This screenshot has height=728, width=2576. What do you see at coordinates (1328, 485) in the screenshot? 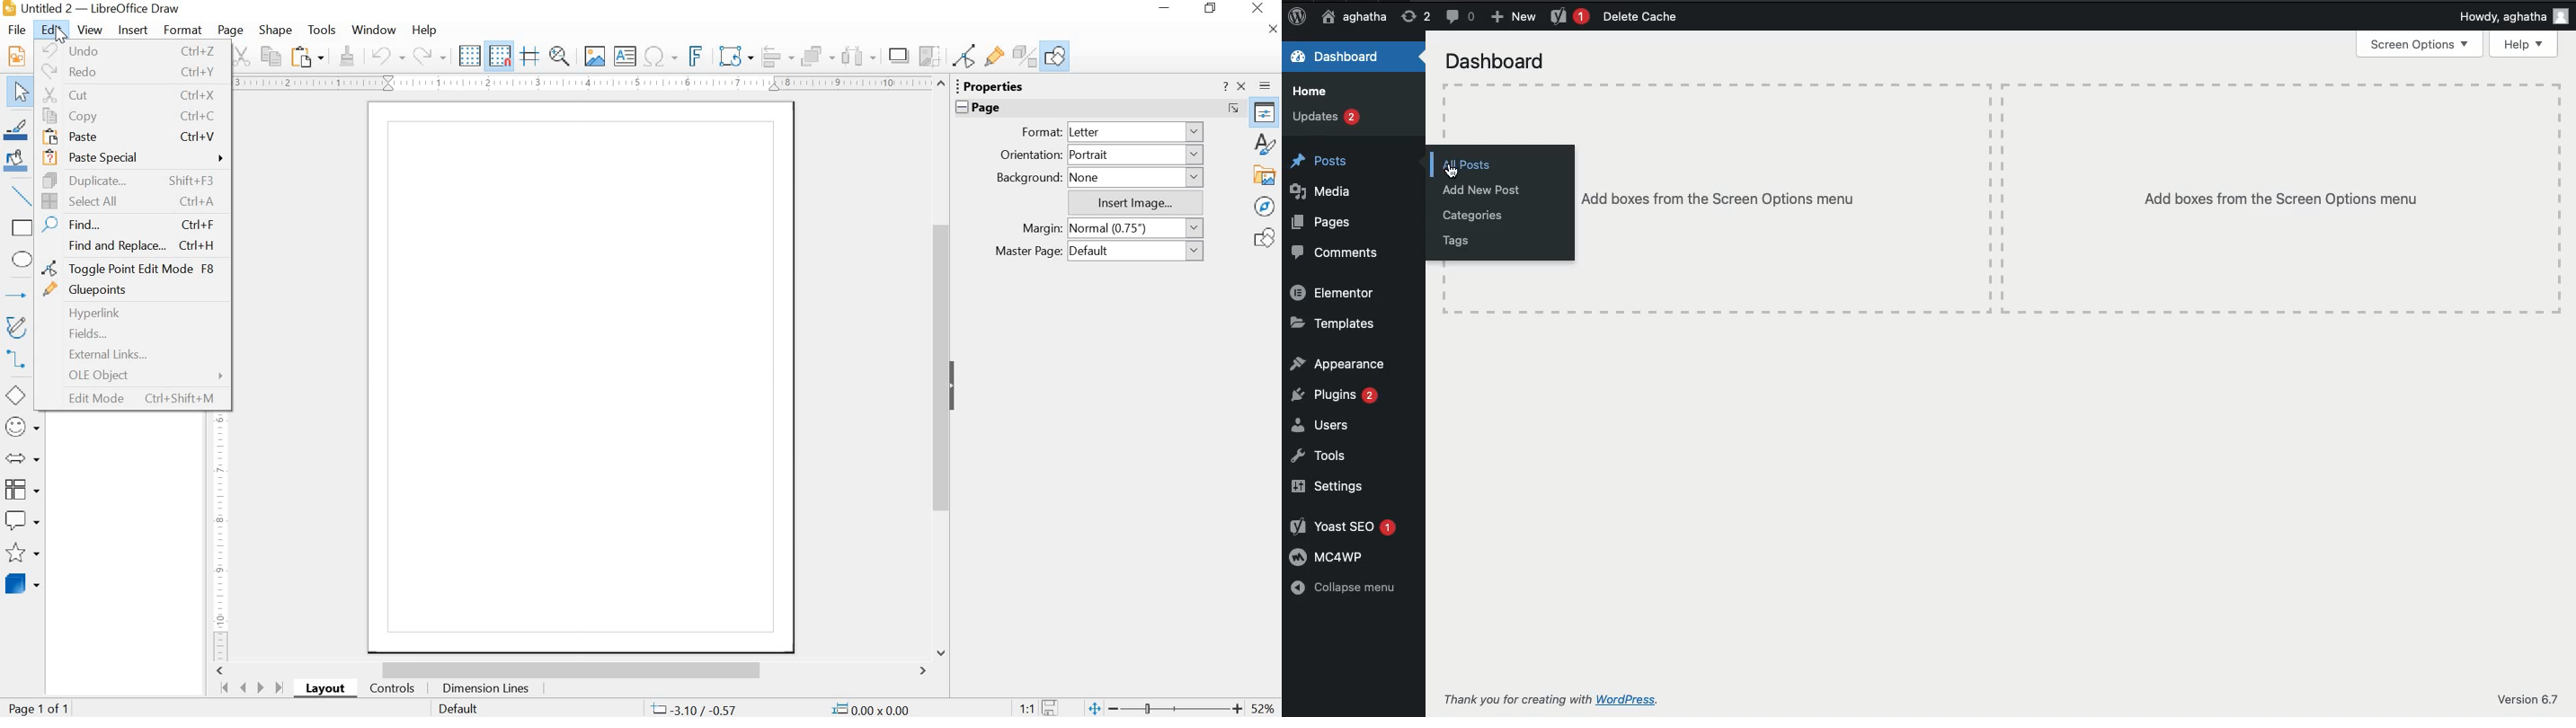
I see `Settings` at bounding box center [1328, 485].